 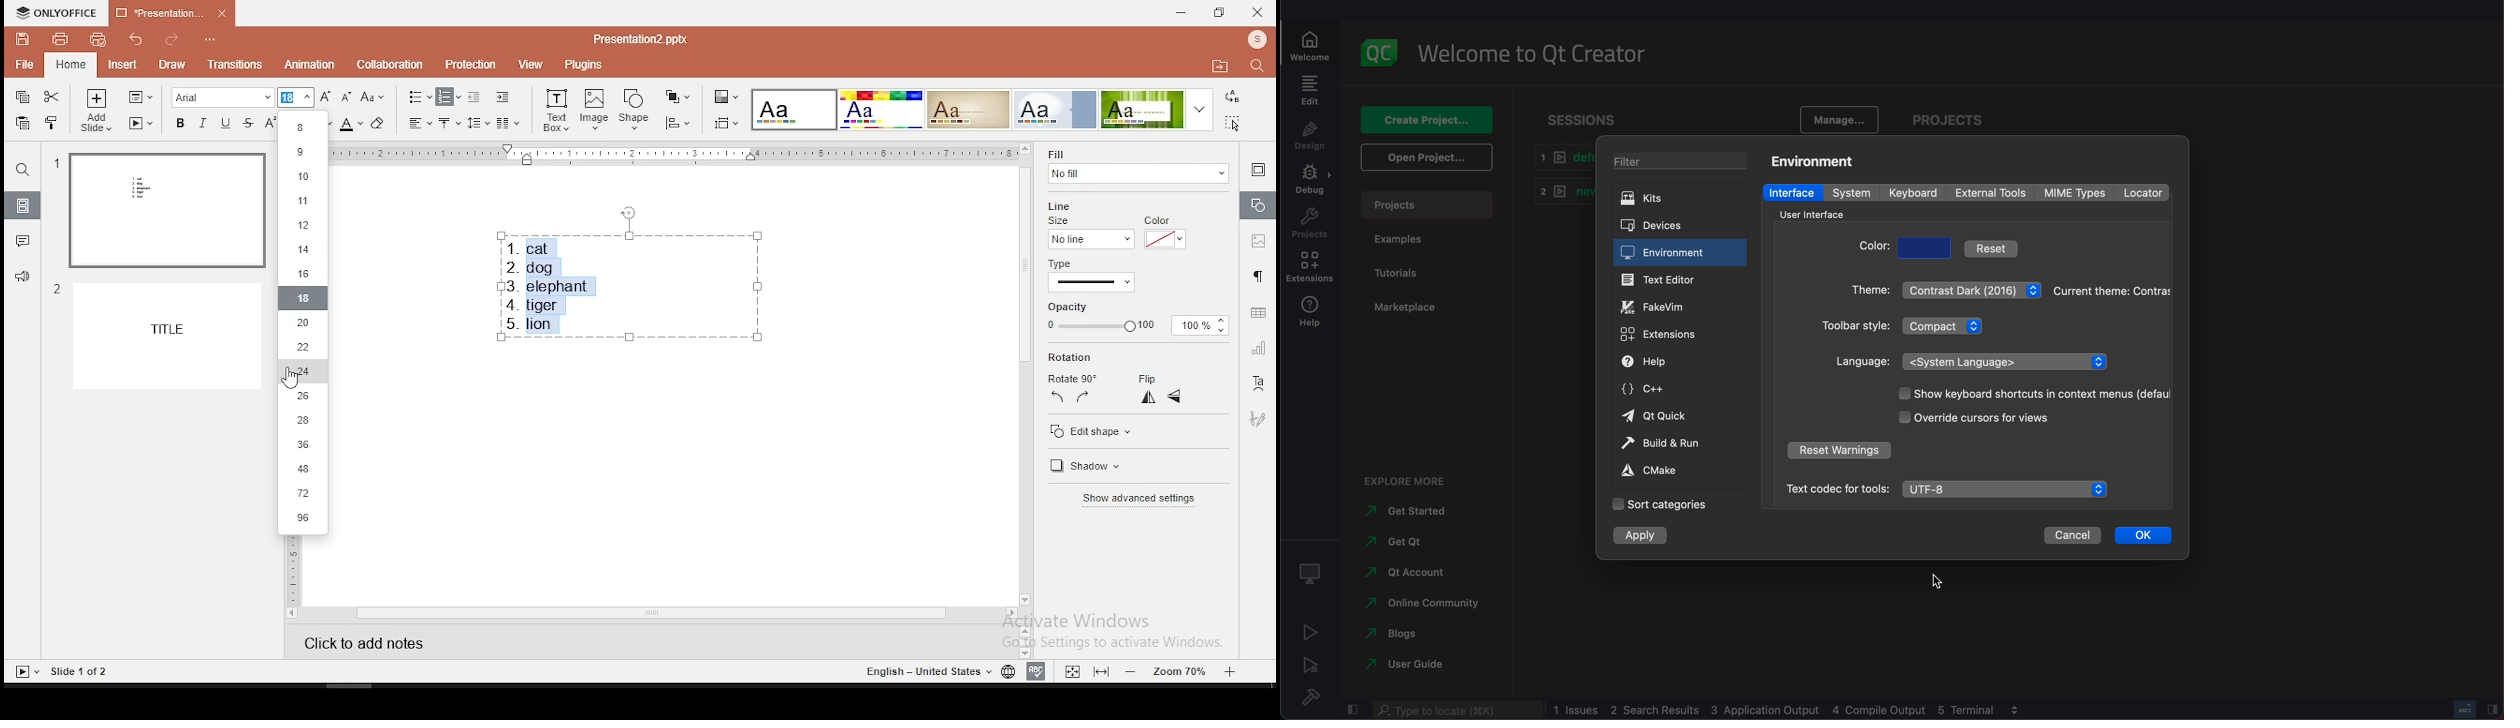 What do you see at coordinates (724, 96) in the screenshot?
I see `change color theme` at bounding box center [724, 96].